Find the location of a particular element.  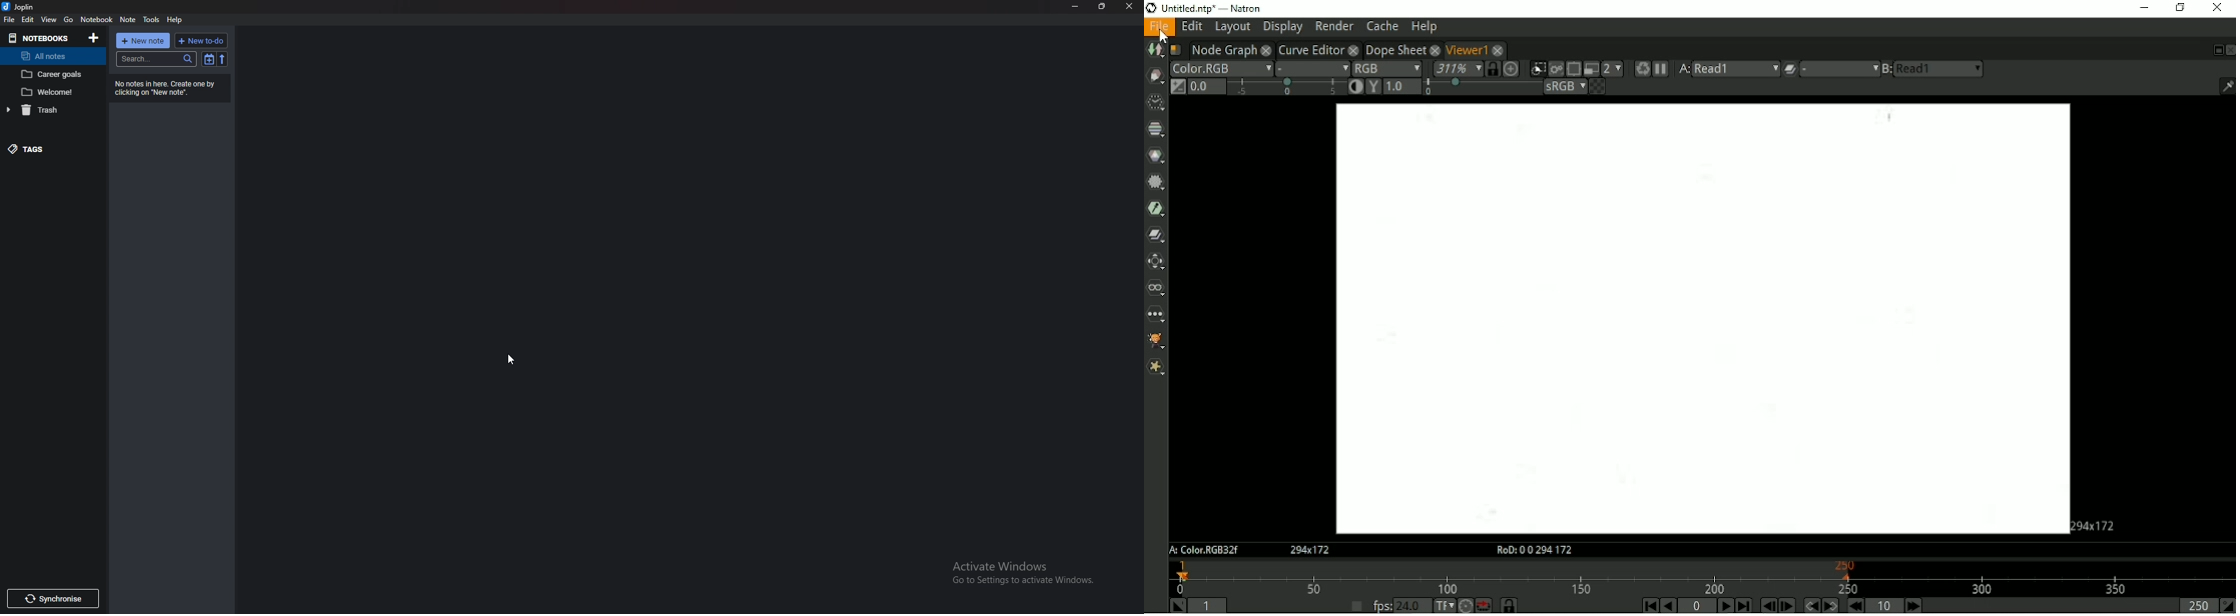

new todo is located at coordinates (202, 40).